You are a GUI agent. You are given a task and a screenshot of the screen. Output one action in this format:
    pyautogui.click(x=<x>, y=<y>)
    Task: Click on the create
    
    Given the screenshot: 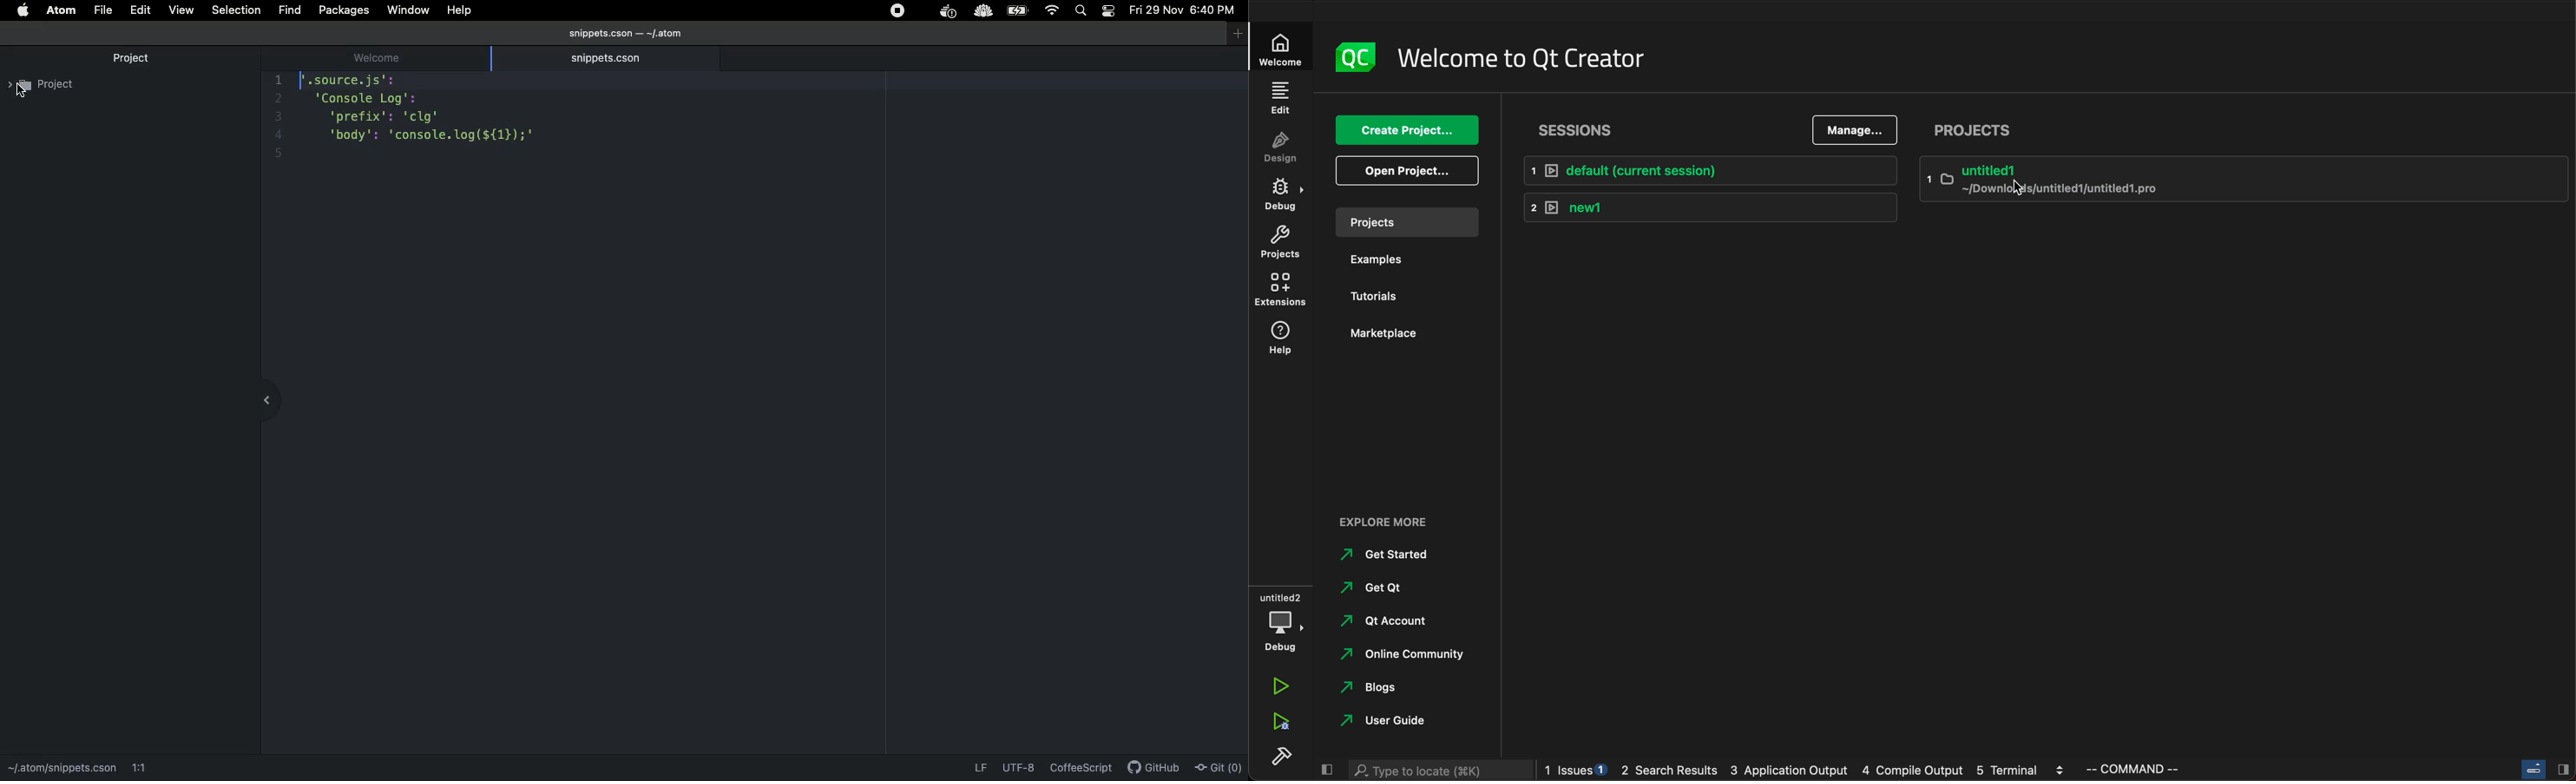 What is the action you would take?
    pyautogui.click(x=1407, y=130)
    